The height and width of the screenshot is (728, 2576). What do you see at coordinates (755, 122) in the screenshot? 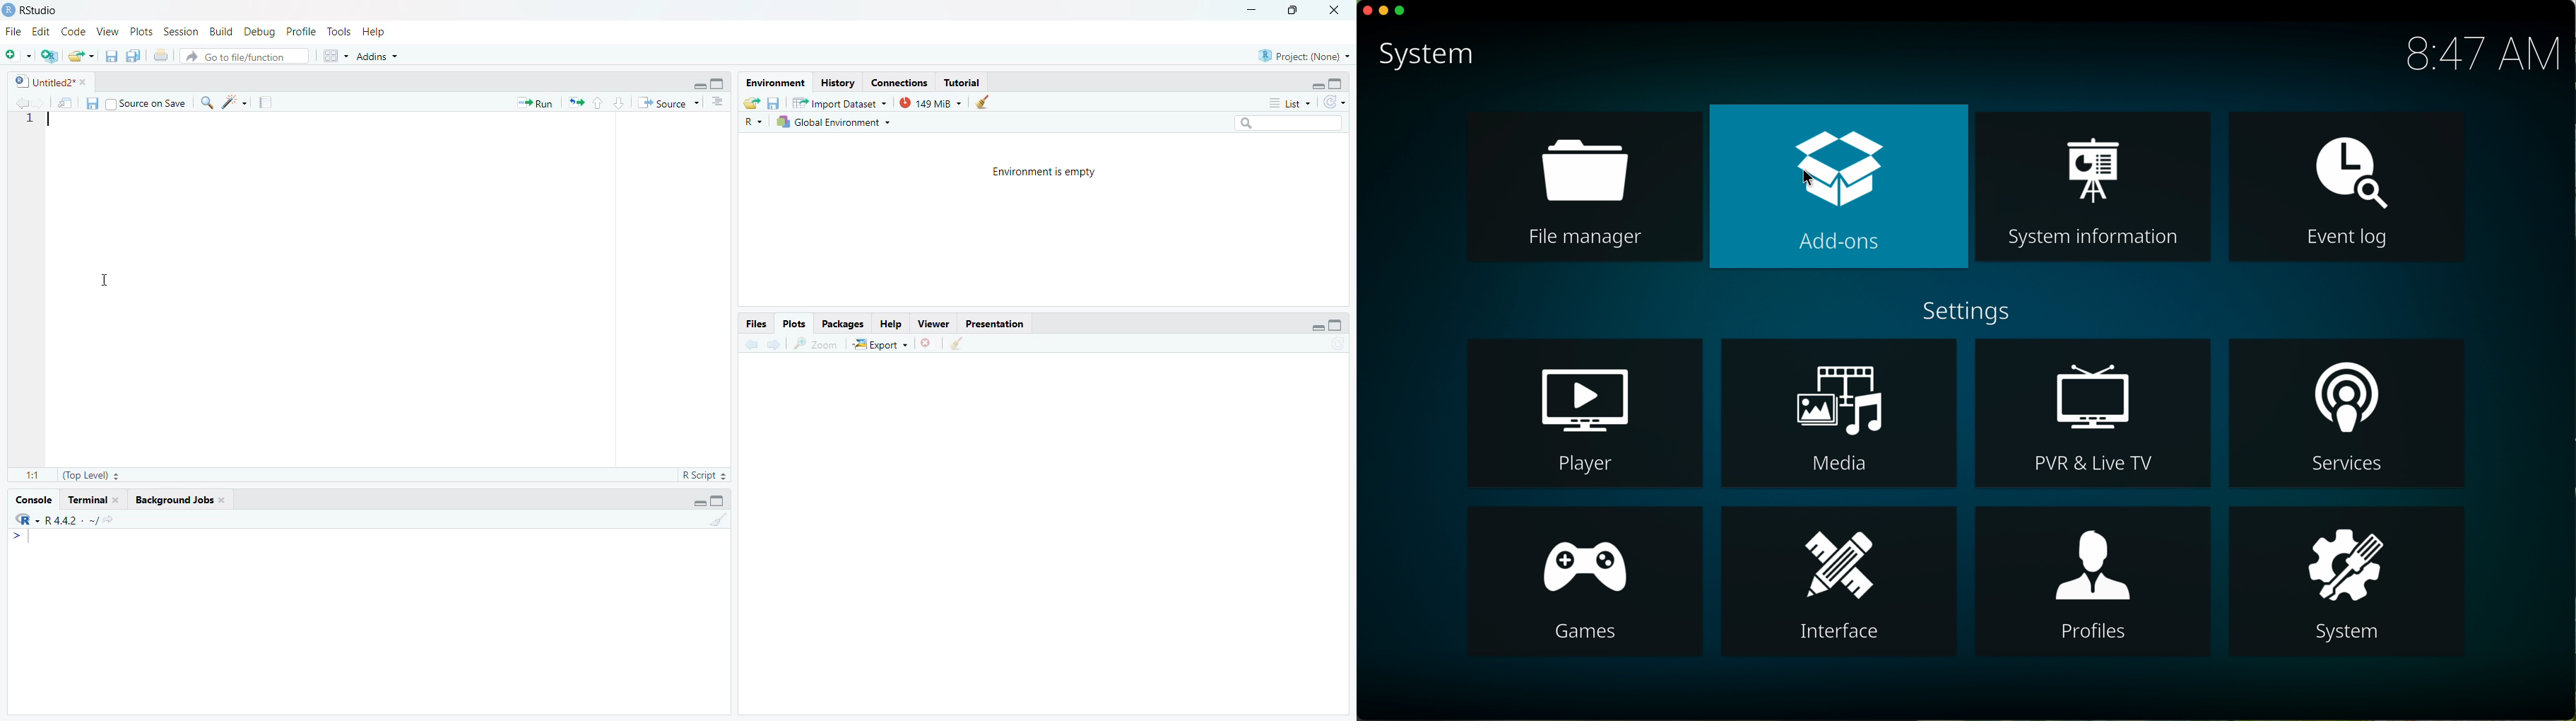
I see `R` at bounding box center [755, 122].